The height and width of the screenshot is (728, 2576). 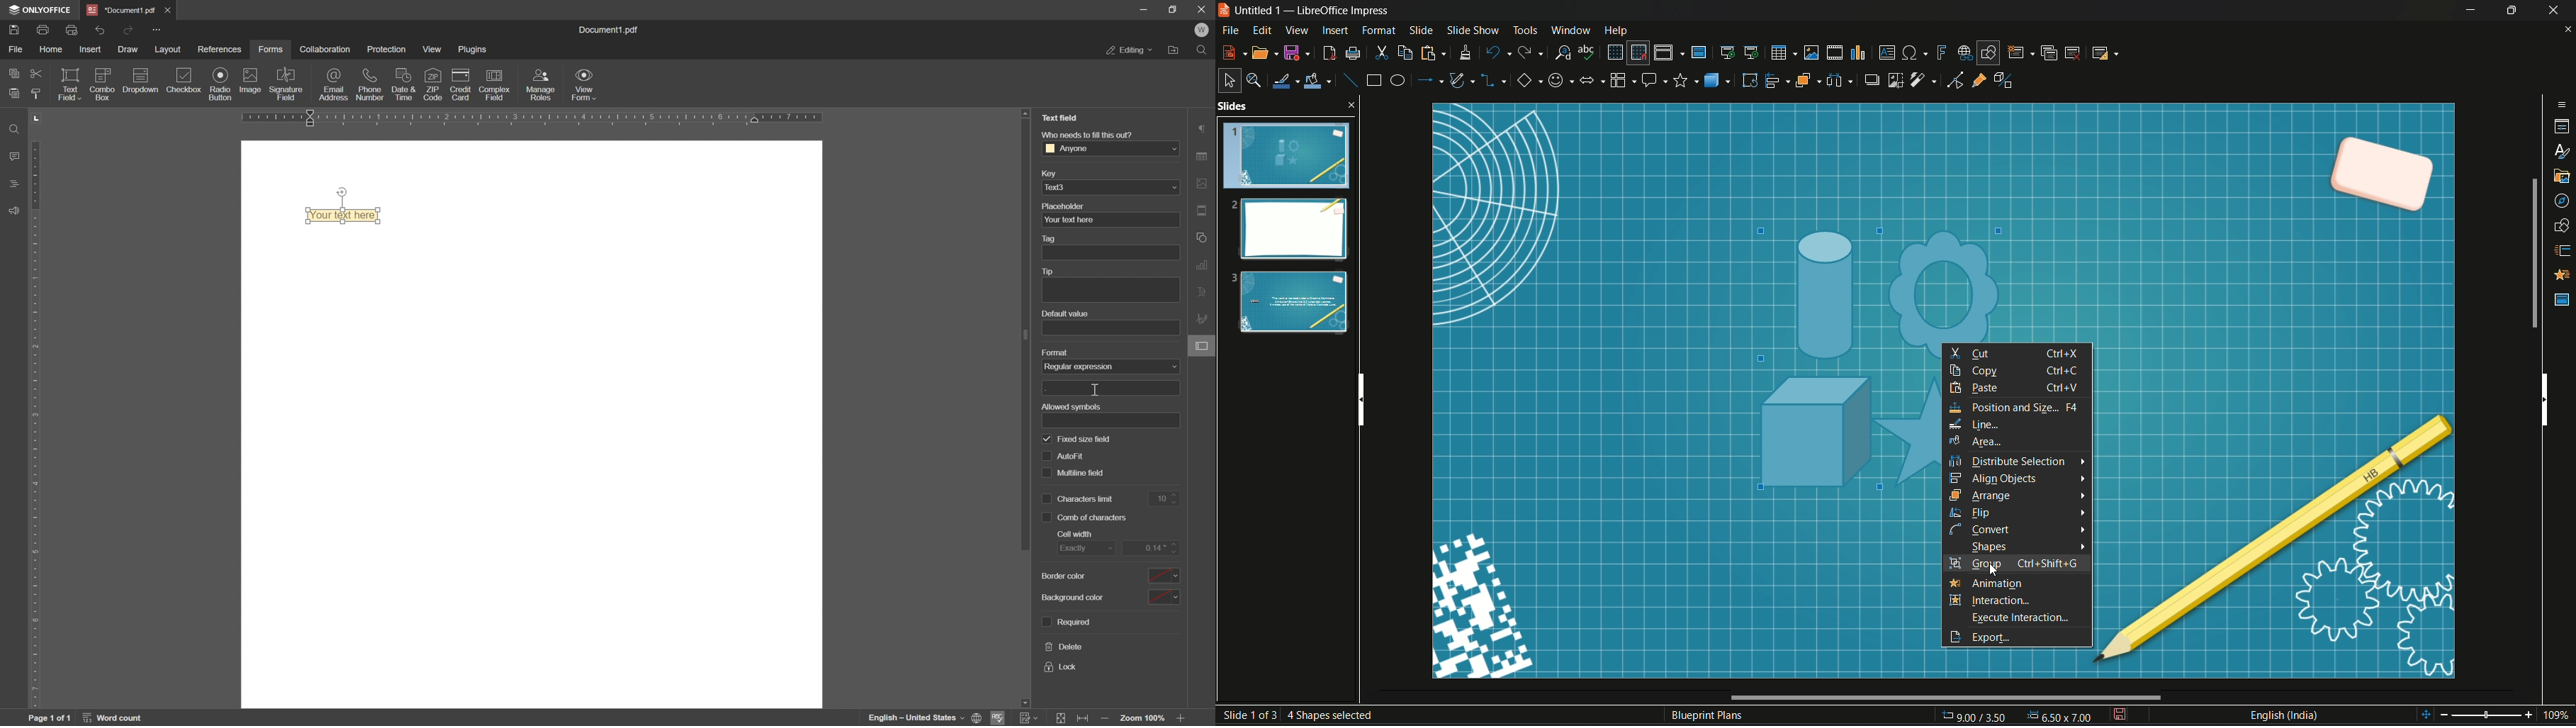 I want to click on radio button, so click(x=218, y=84).